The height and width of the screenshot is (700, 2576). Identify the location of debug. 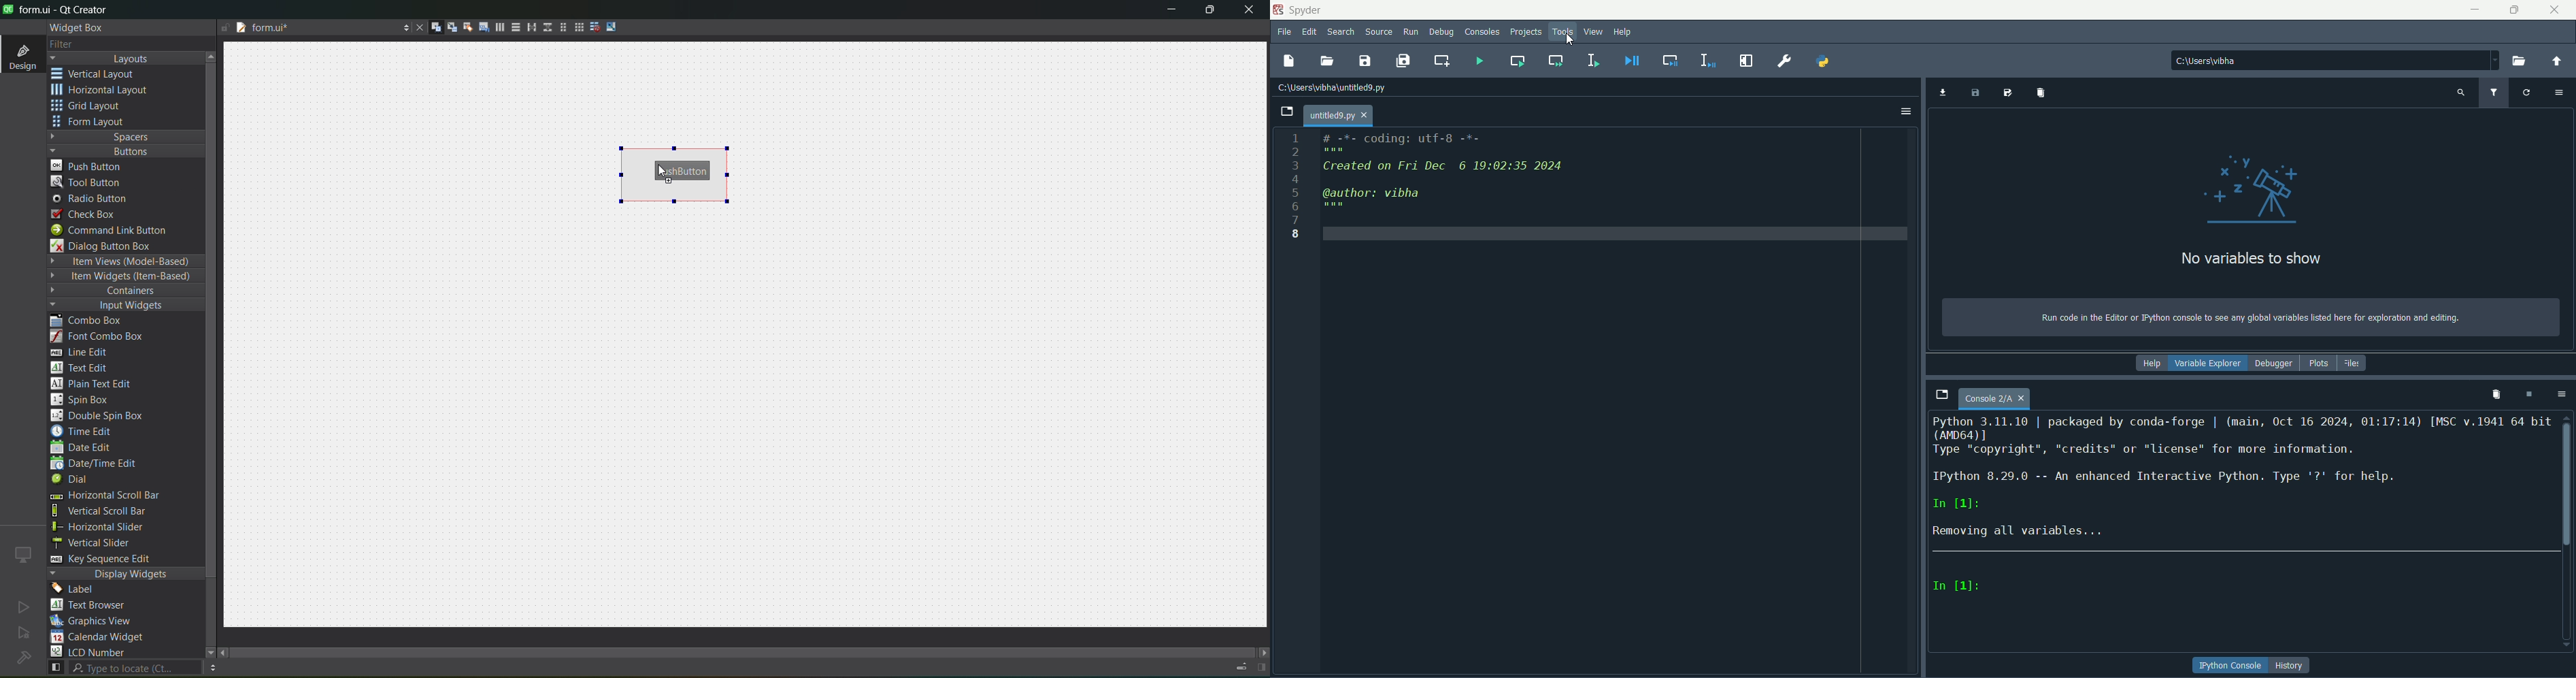
(1442, 33).